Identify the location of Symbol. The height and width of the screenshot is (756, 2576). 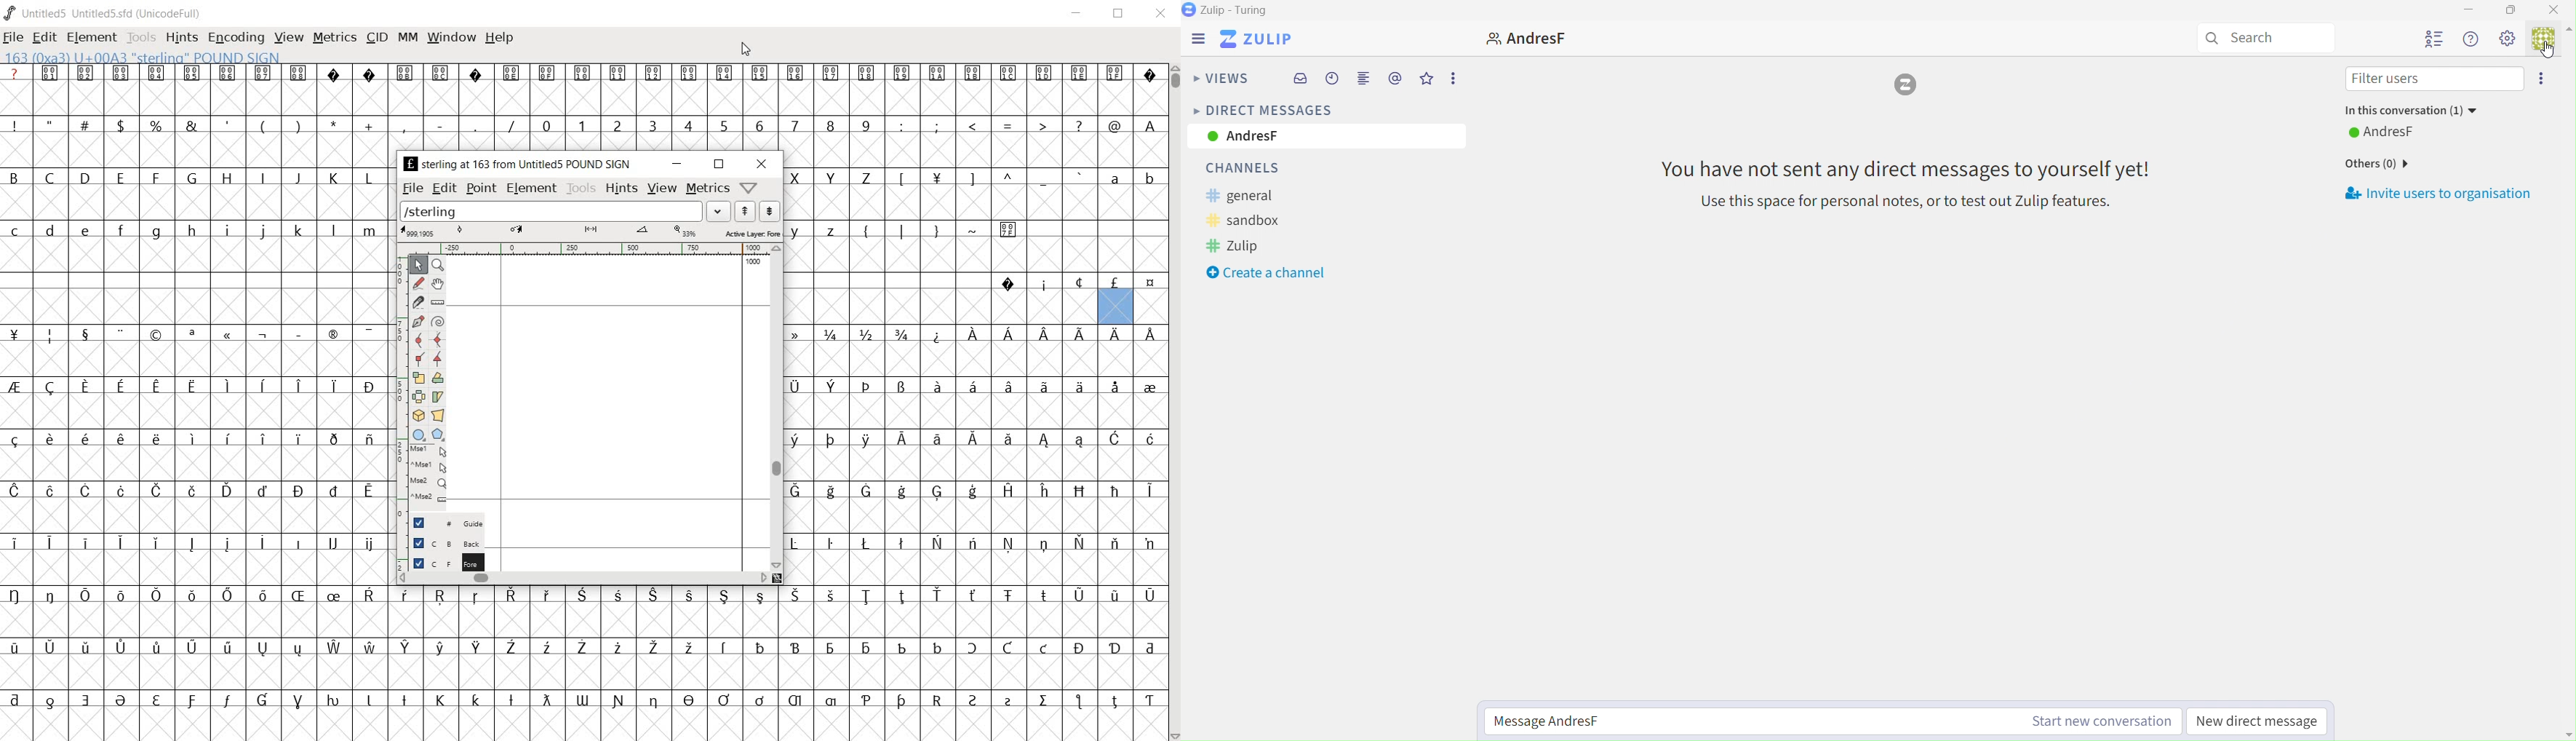
(1149, 542).